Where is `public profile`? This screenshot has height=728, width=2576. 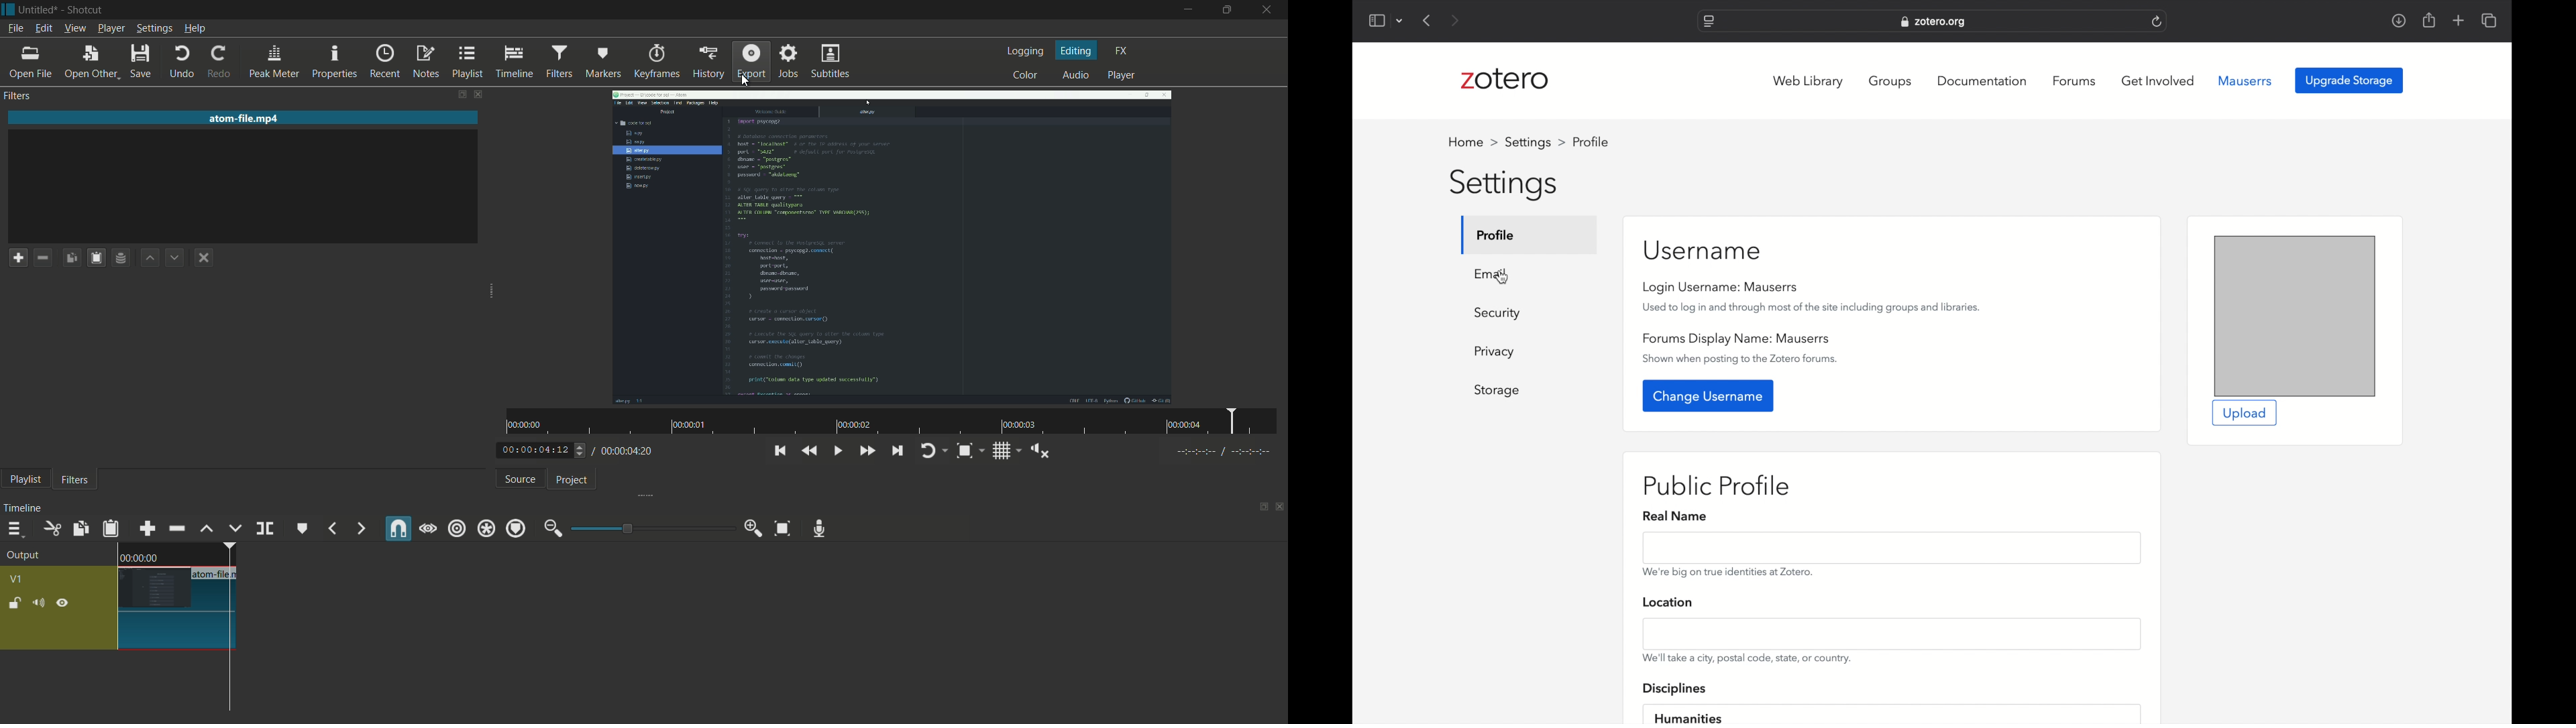
public profile is located at coordinates (1717, 486).